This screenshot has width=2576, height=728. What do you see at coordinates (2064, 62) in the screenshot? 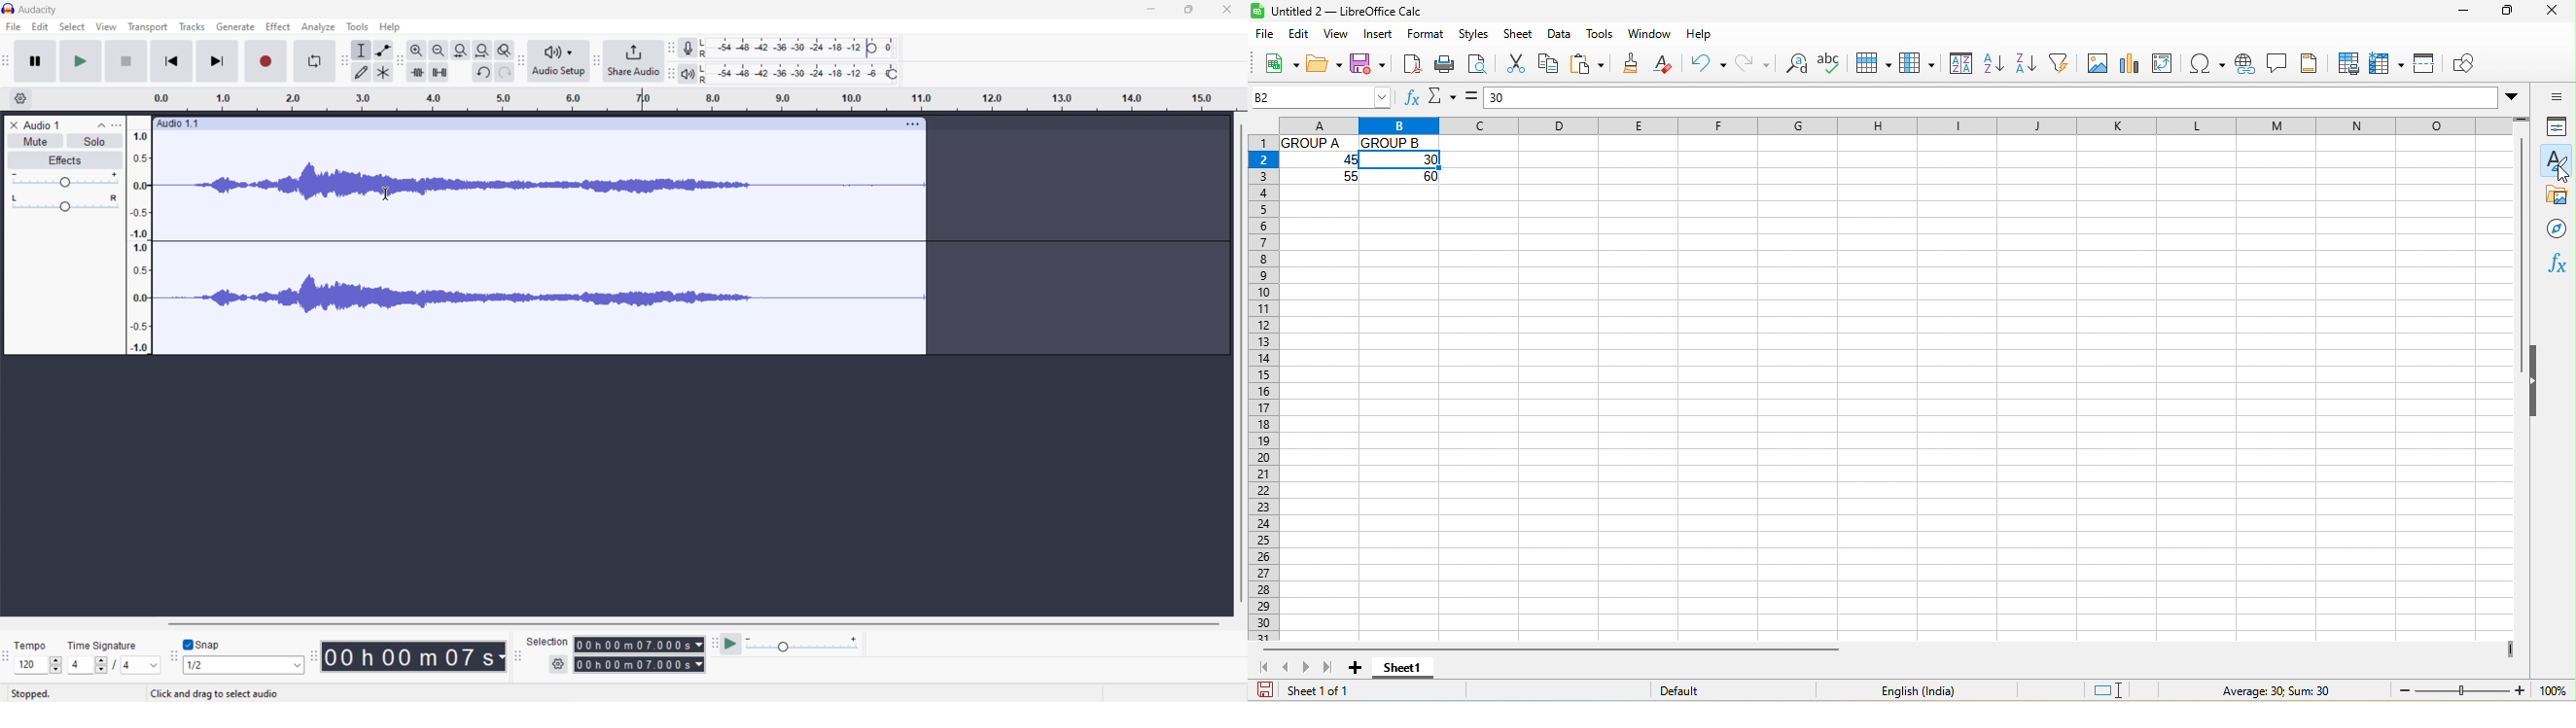
I see `auto filter` at bounding box center [2064, 62].